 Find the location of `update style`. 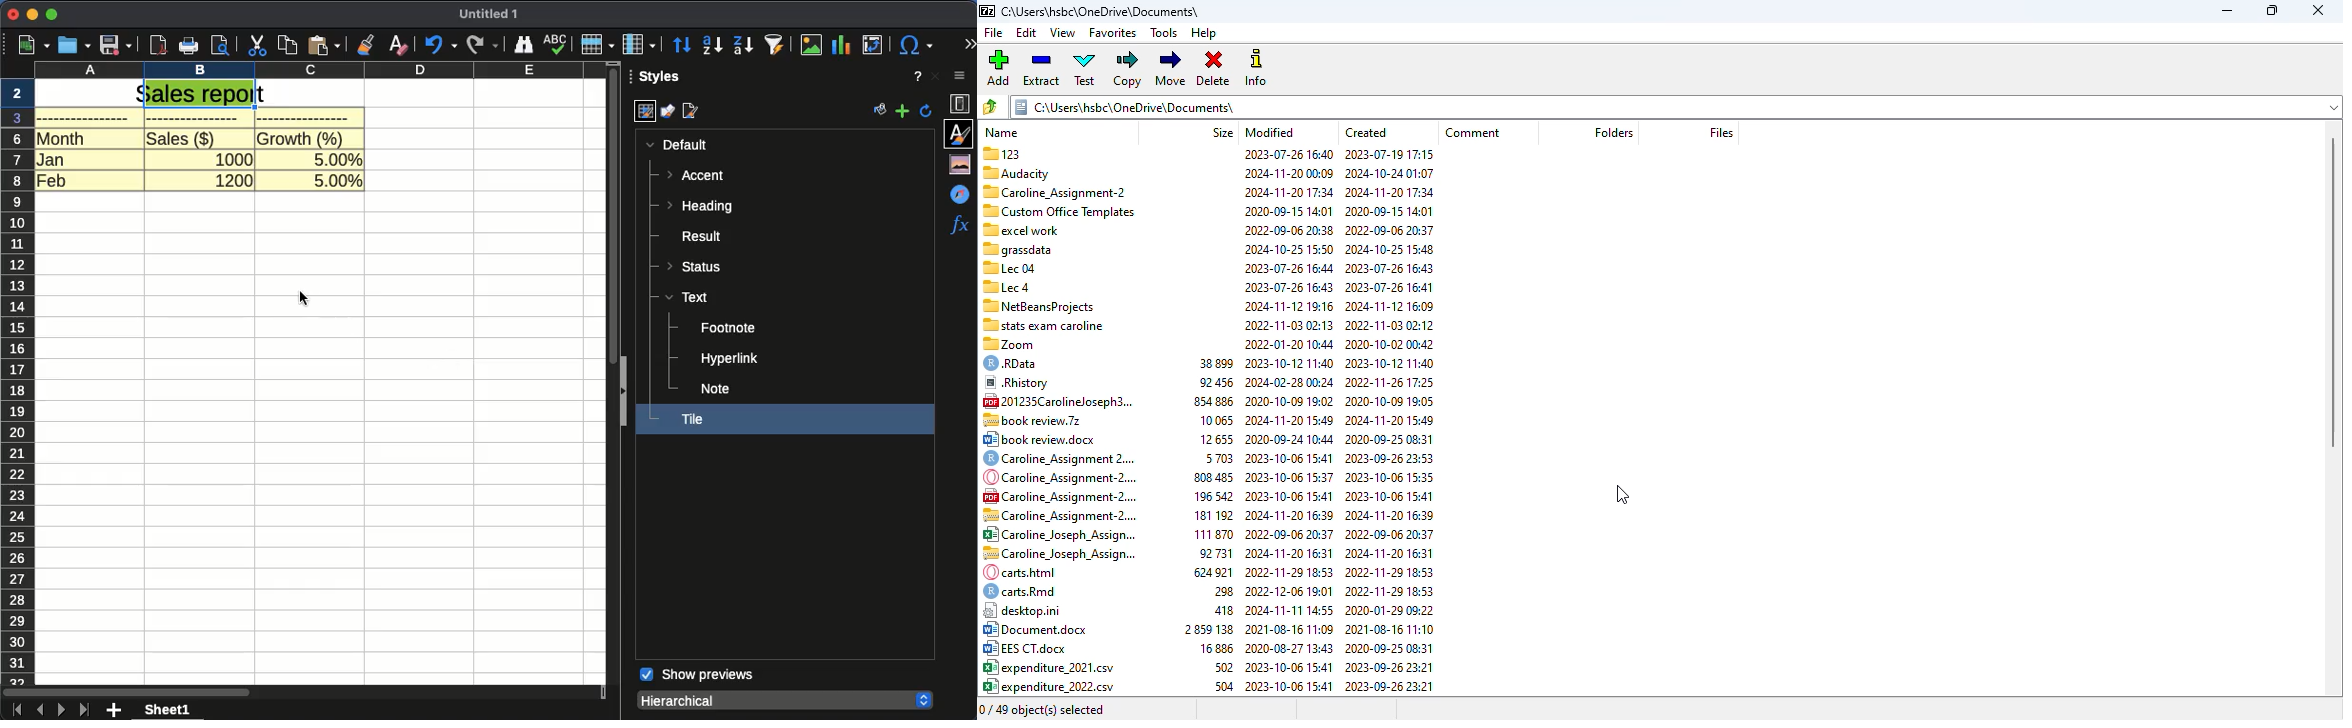

update style is located at coordinates (927, 110).